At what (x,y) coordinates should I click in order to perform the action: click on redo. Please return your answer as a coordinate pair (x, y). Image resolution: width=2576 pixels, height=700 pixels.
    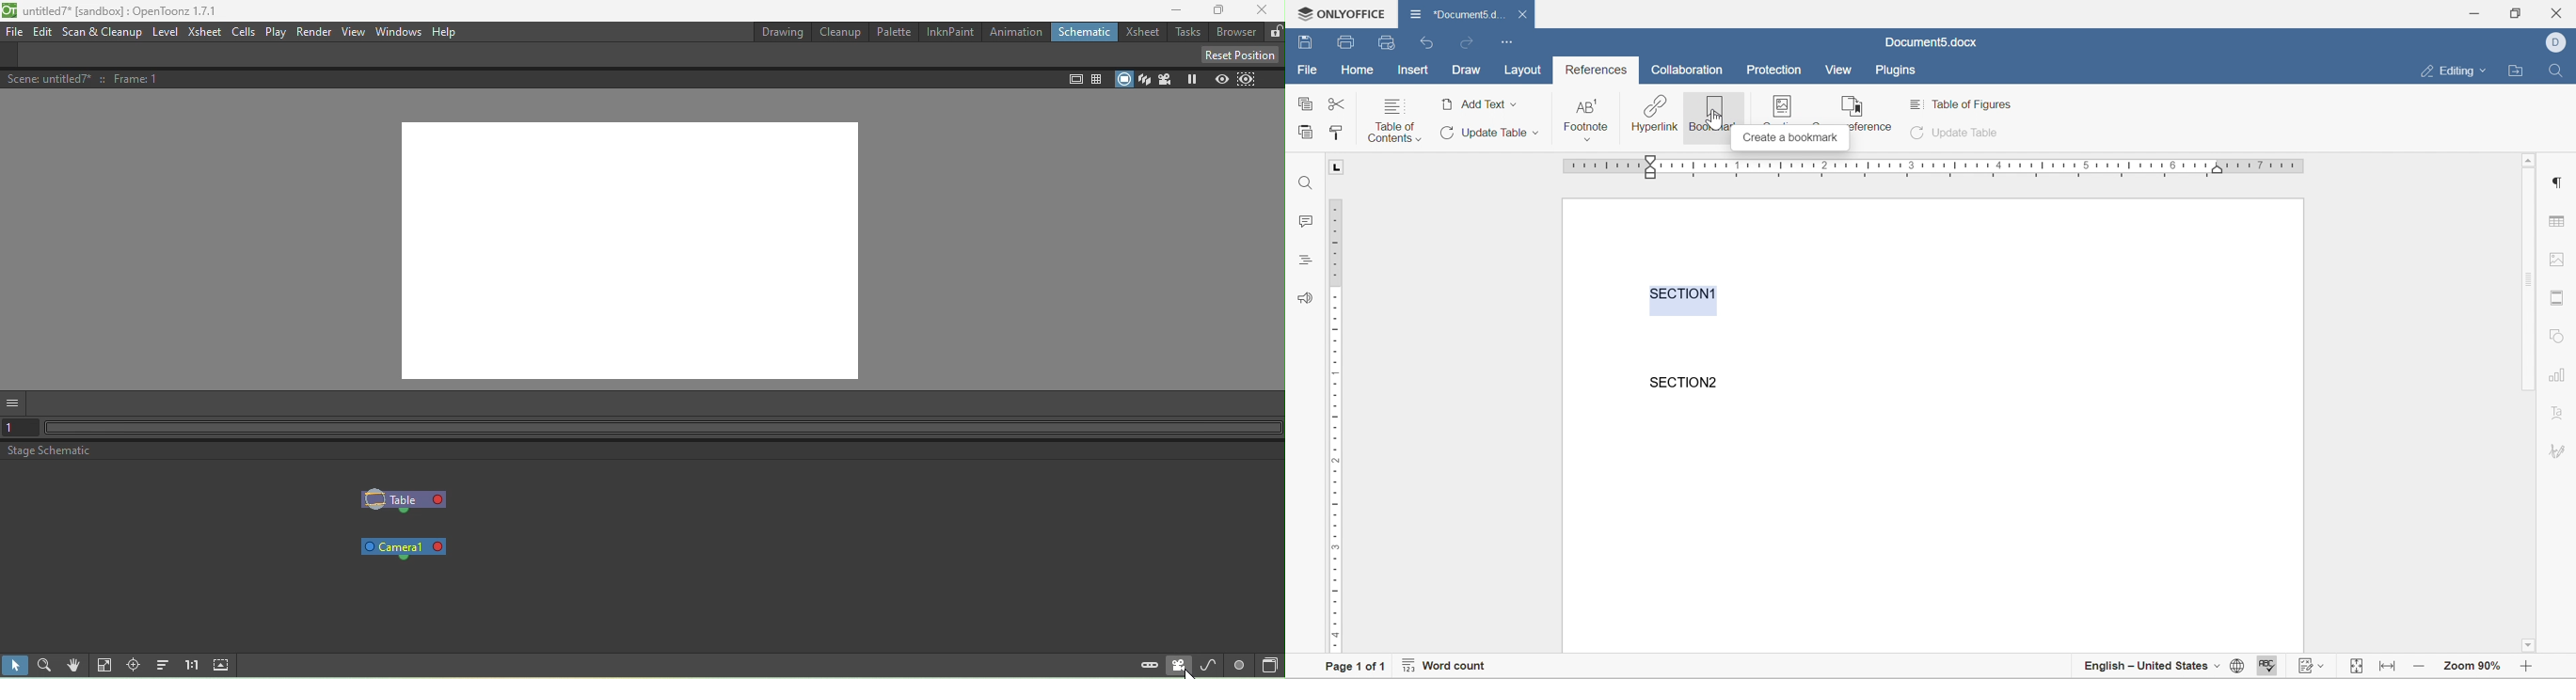
    Looking at the image, I should click on (1465, 43).